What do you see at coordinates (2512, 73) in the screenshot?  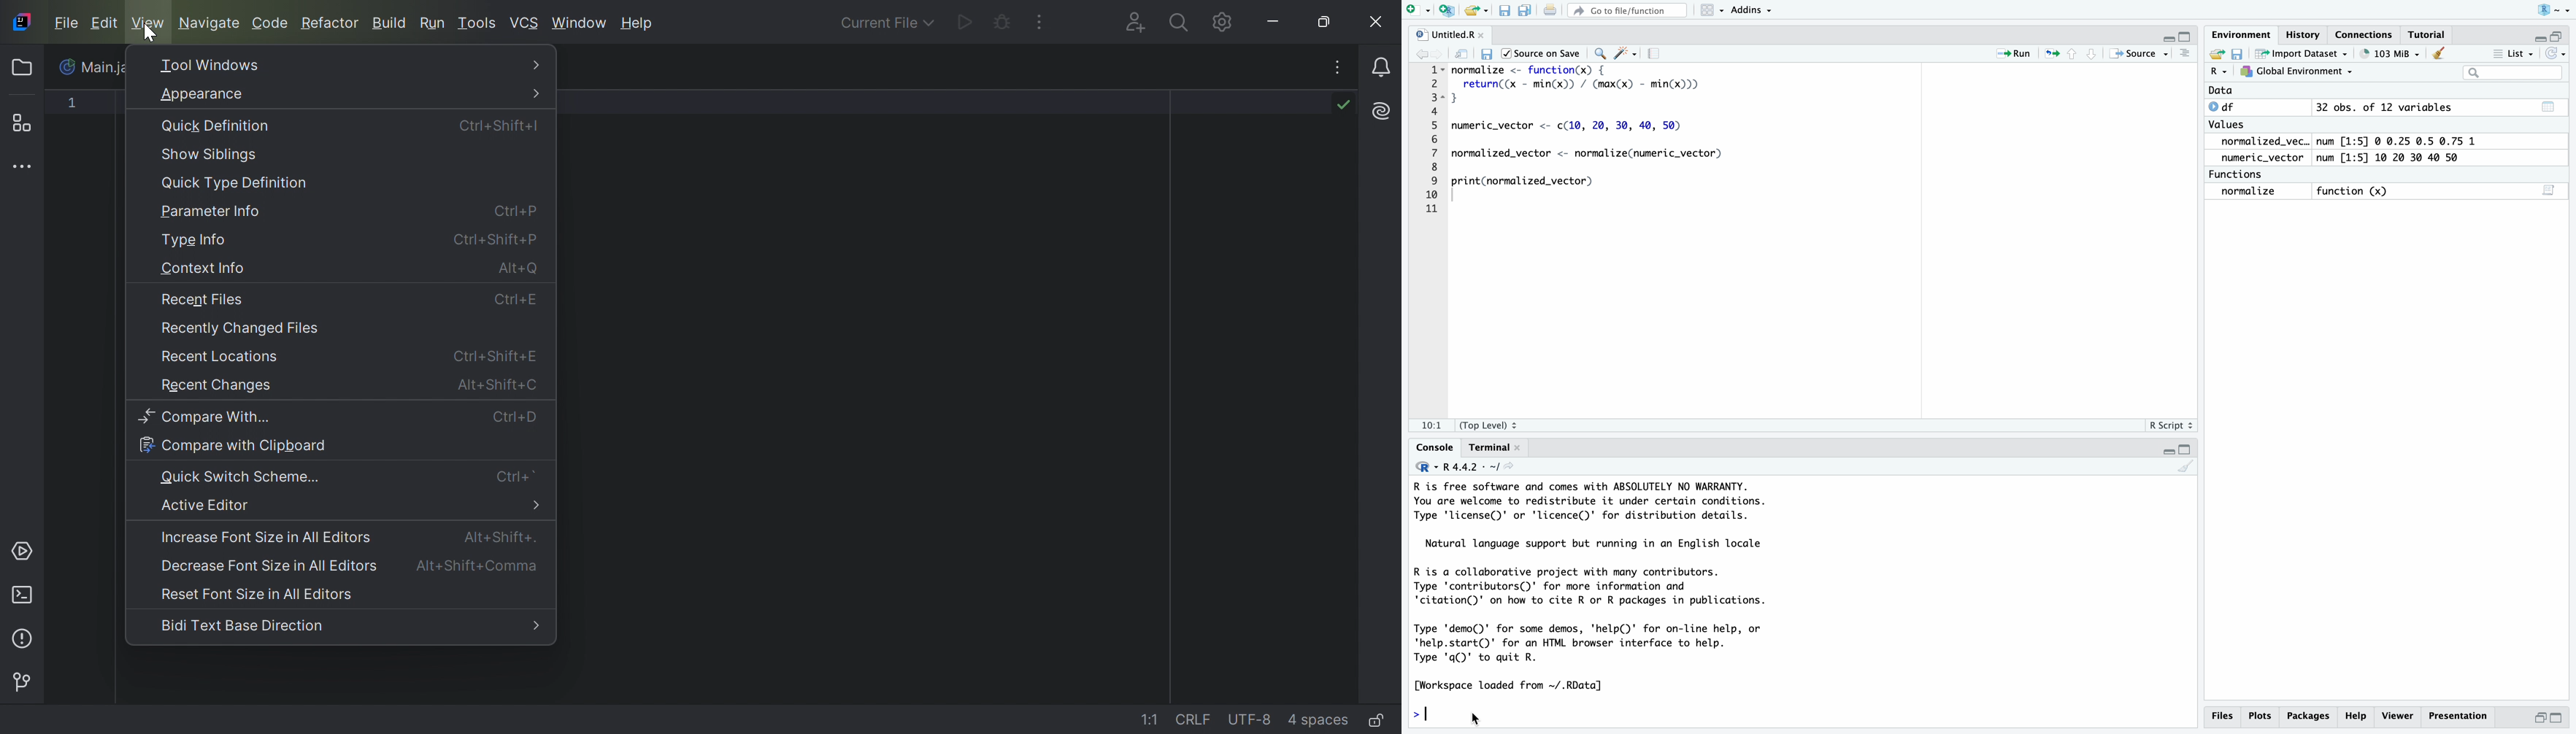 I see `Search bar` at bounding box center [2512, 73].